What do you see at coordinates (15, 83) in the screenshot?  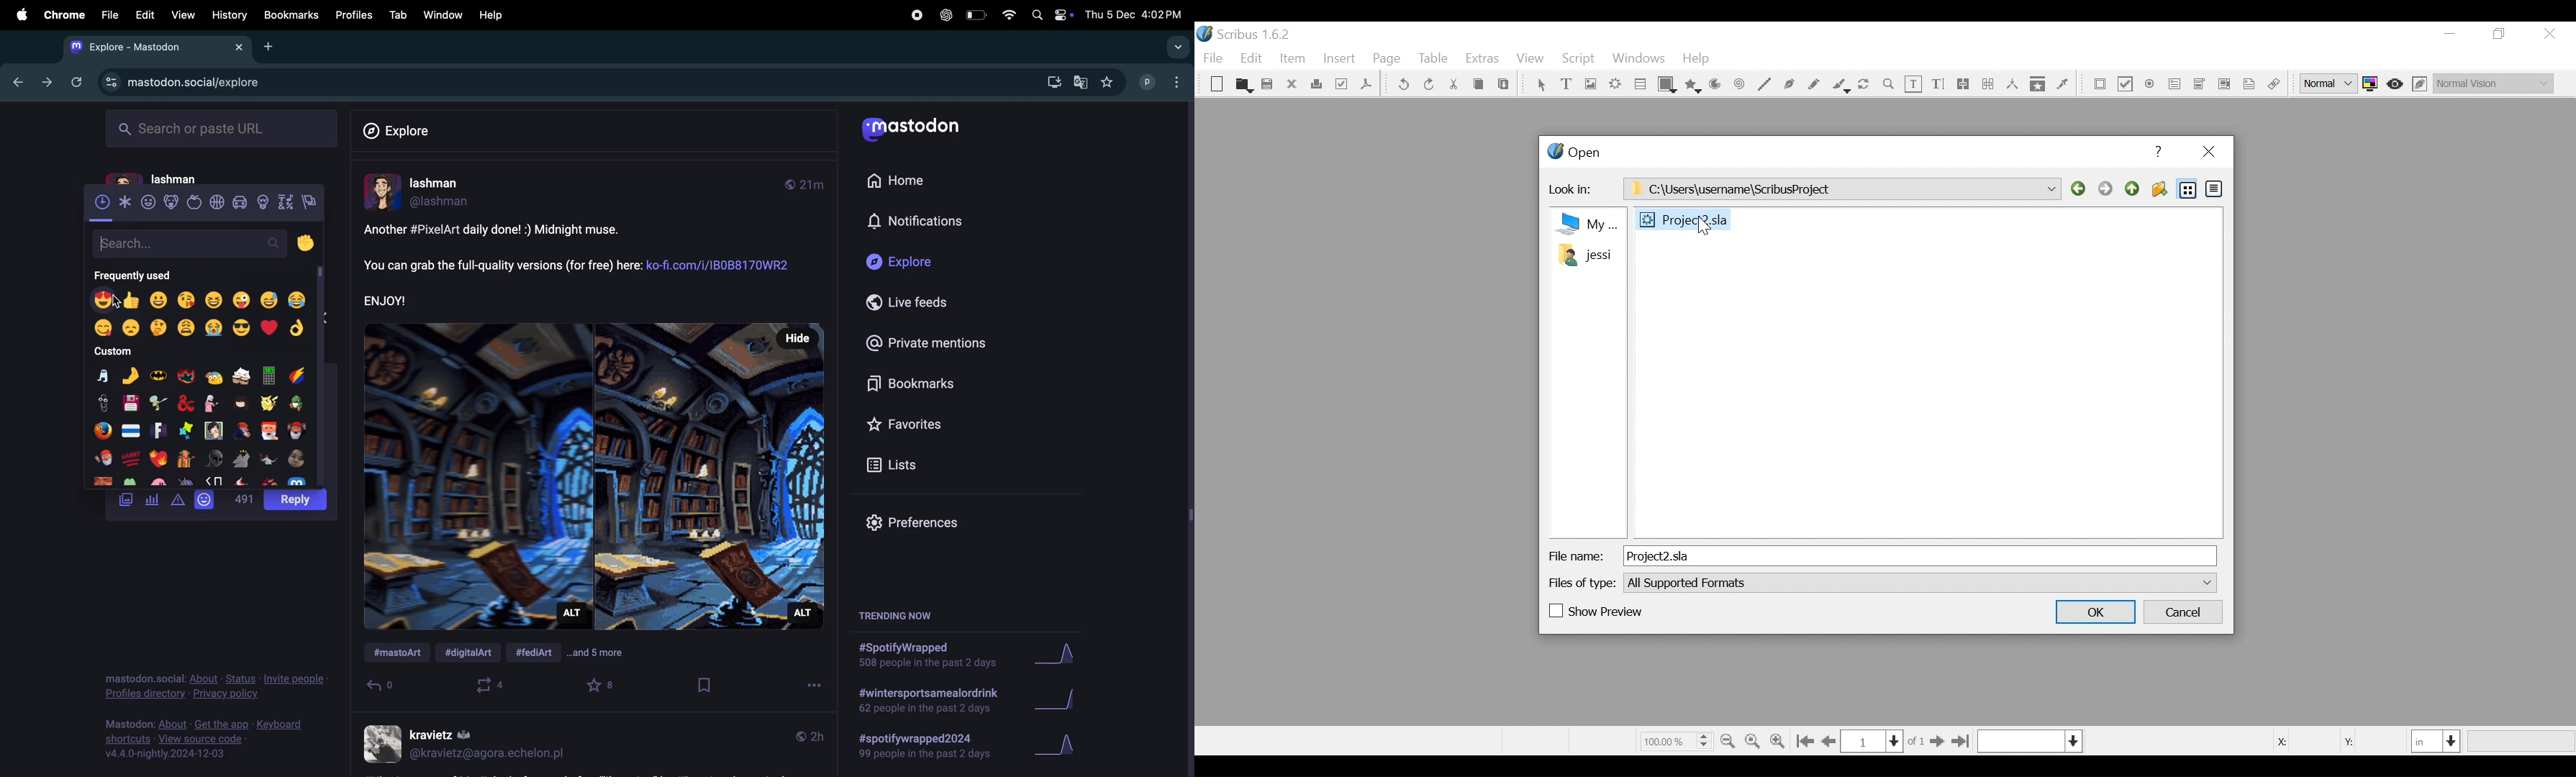 I see `previous tab` at bounding box center [15, 83].